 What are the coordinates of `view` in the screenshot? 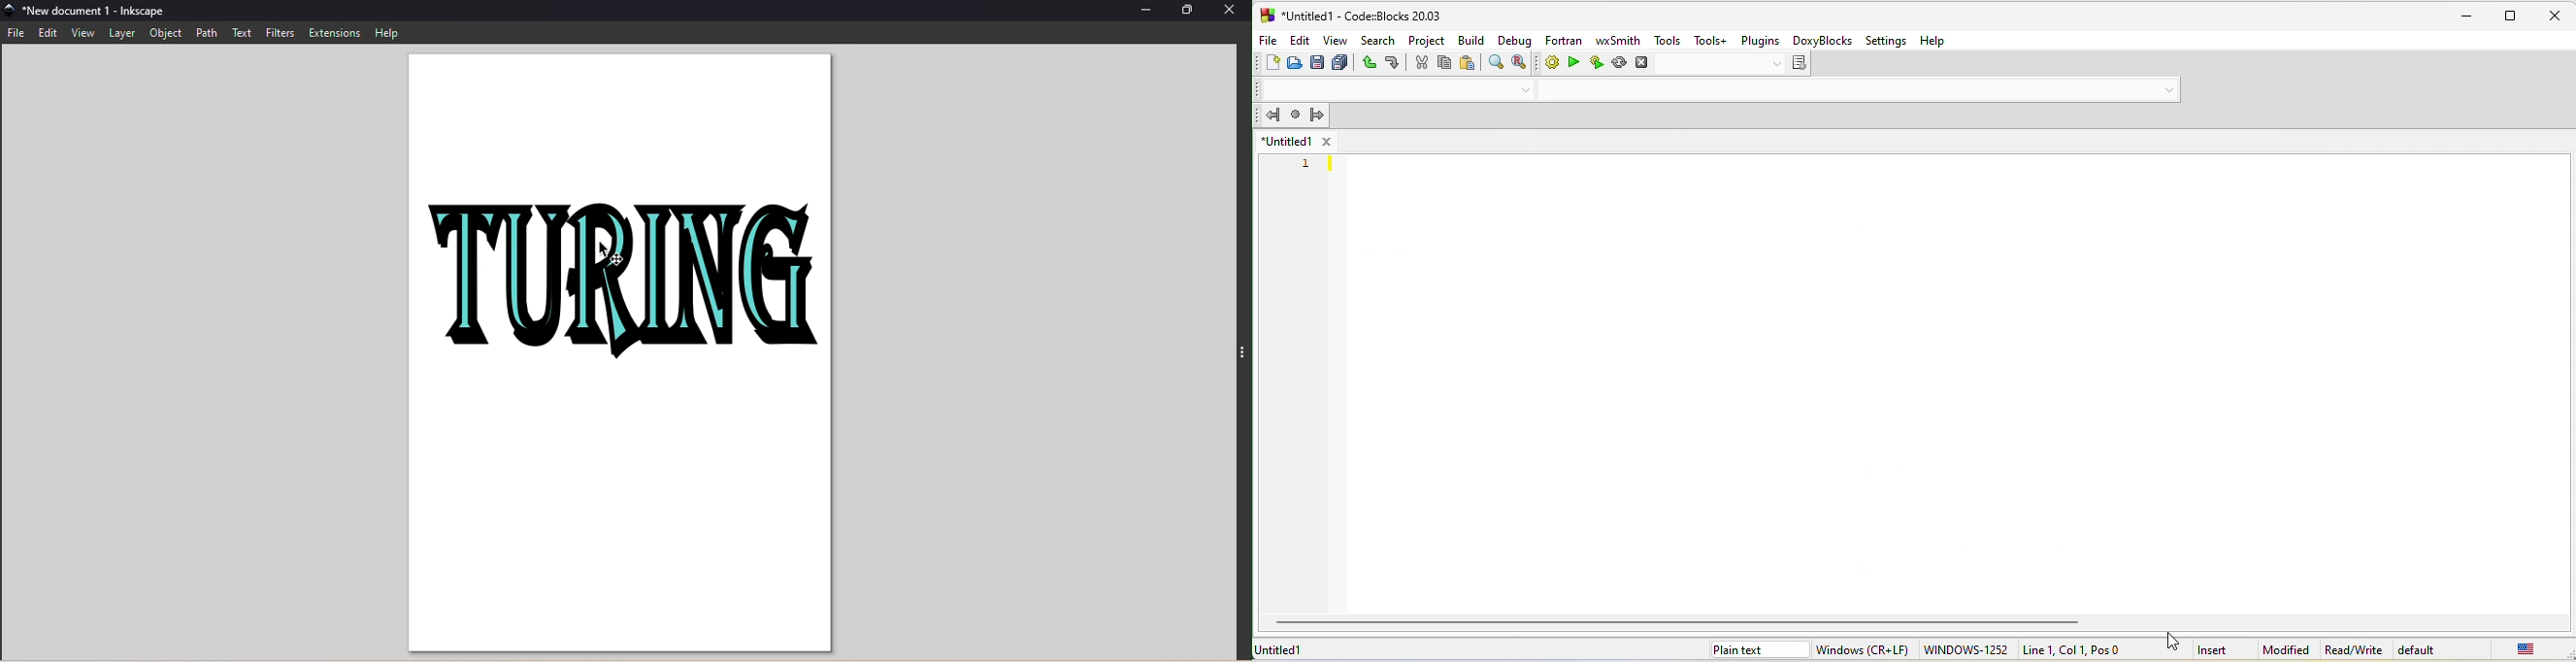 It's located at (1335, 40).